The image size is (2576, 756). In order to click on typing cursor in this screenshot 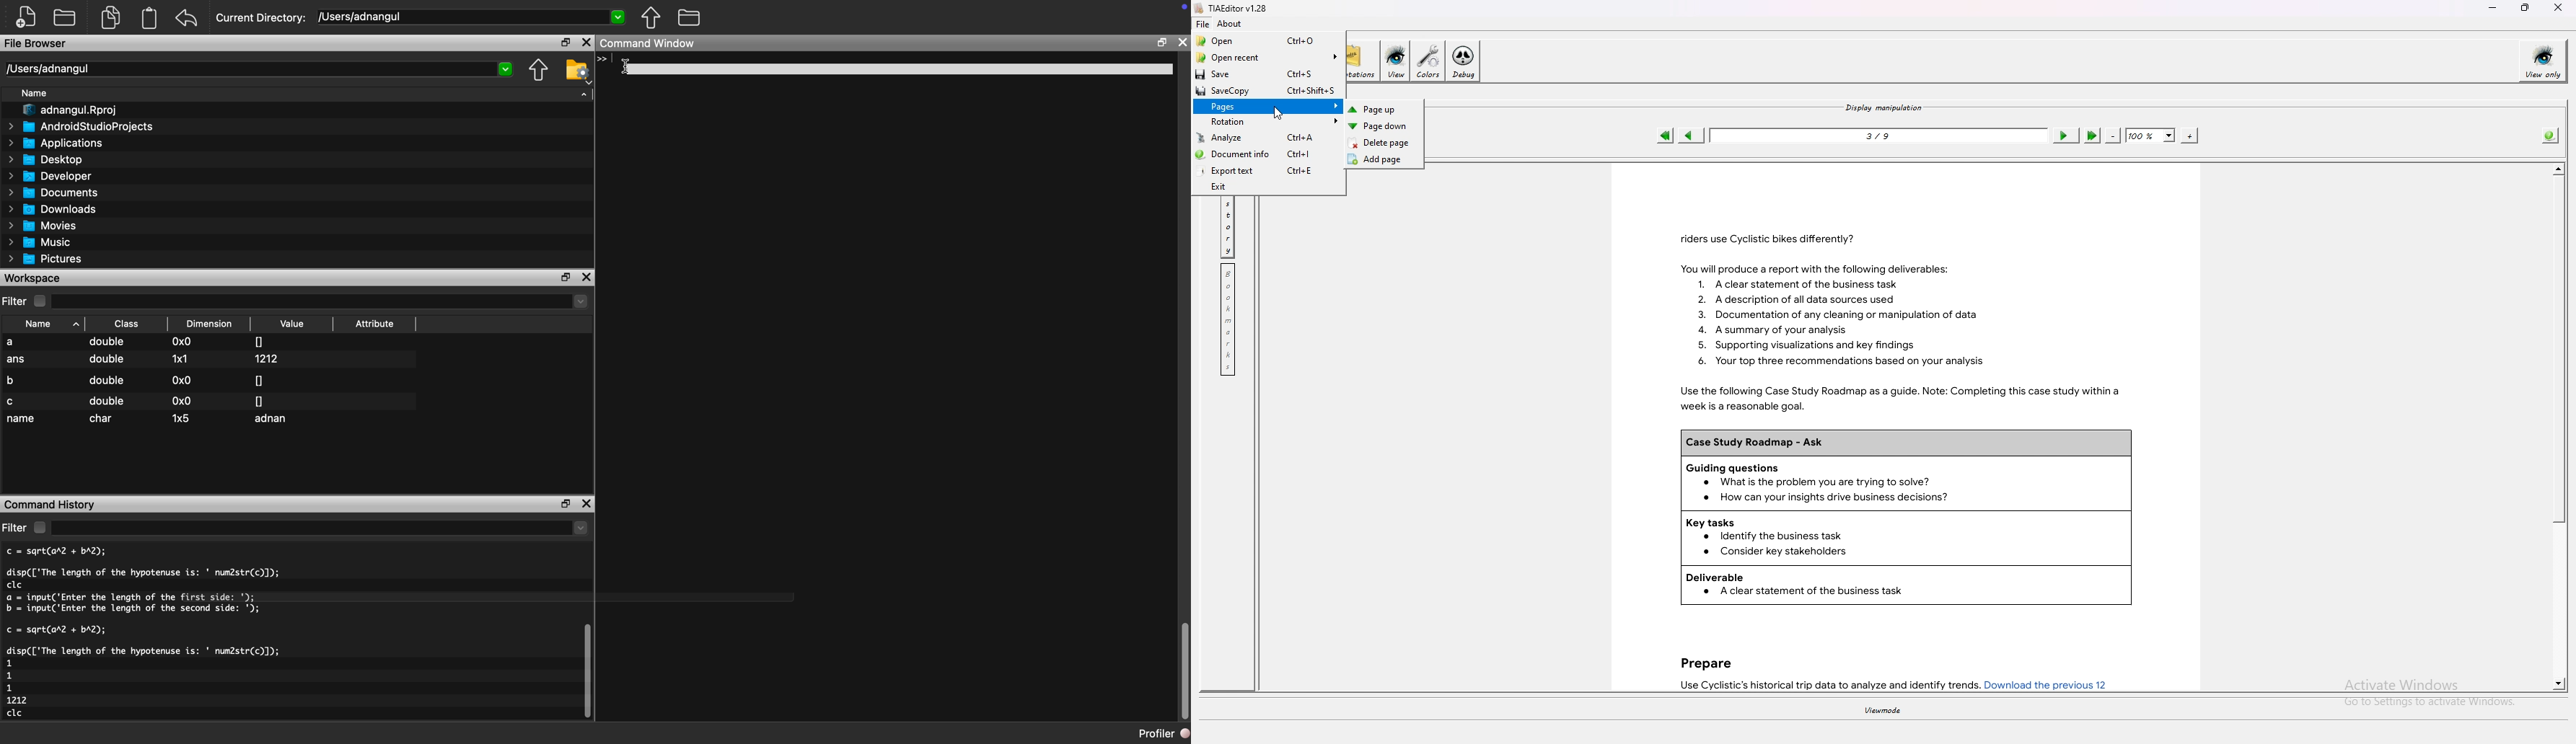, I will do `click(605, 64)`.